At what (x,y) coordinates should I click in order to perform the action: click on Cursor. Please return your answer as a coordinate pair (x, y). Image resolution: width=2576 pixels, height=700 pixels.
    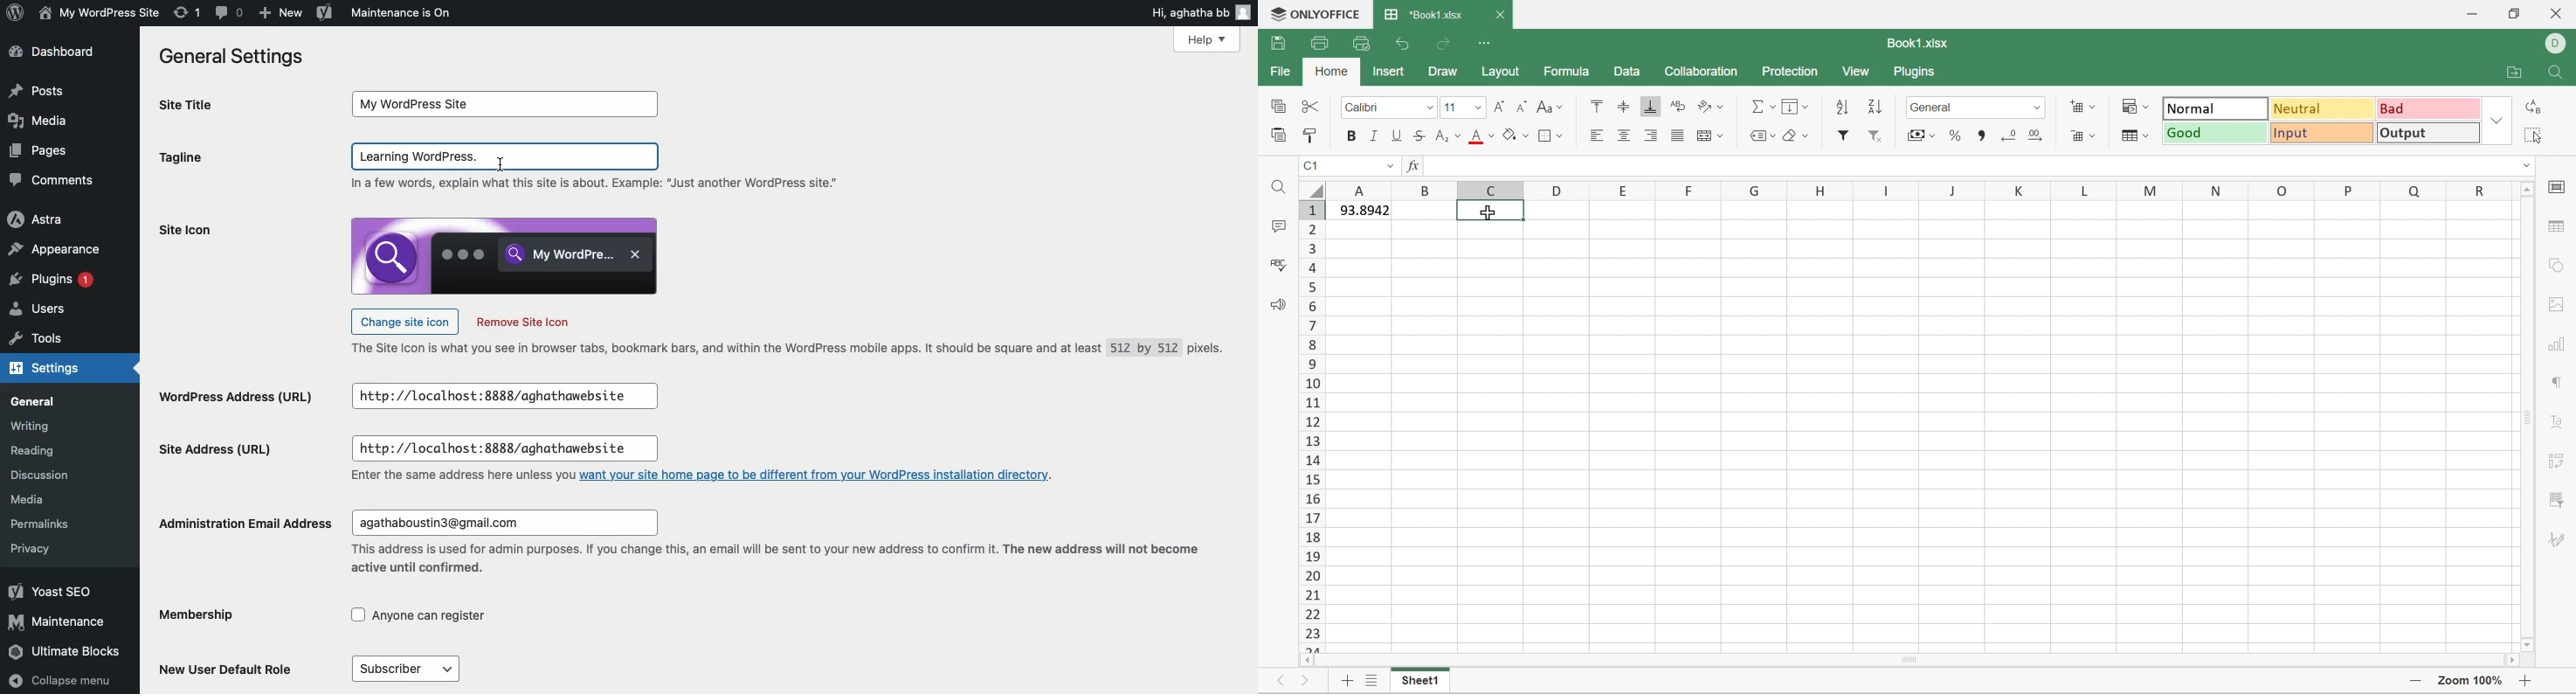
    Looking at the image, I should click on (1489, 212).